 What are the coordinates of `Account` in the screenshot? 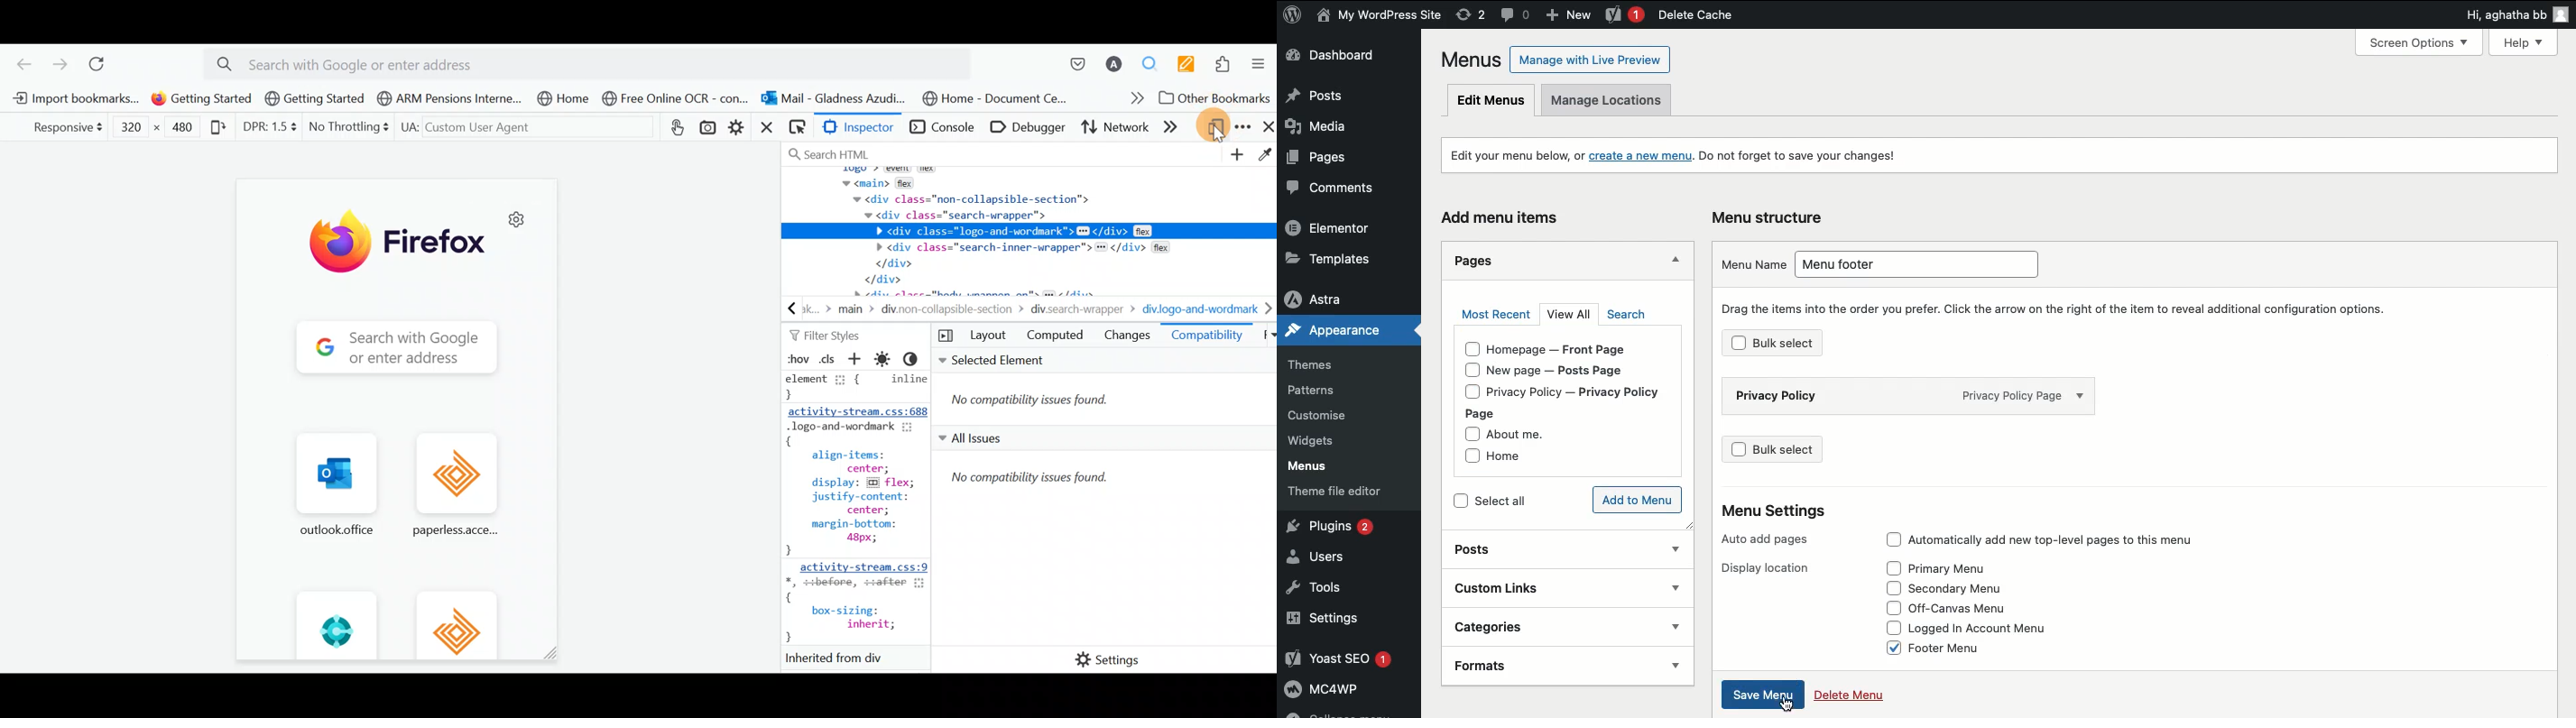 It's located at (1115, 59).